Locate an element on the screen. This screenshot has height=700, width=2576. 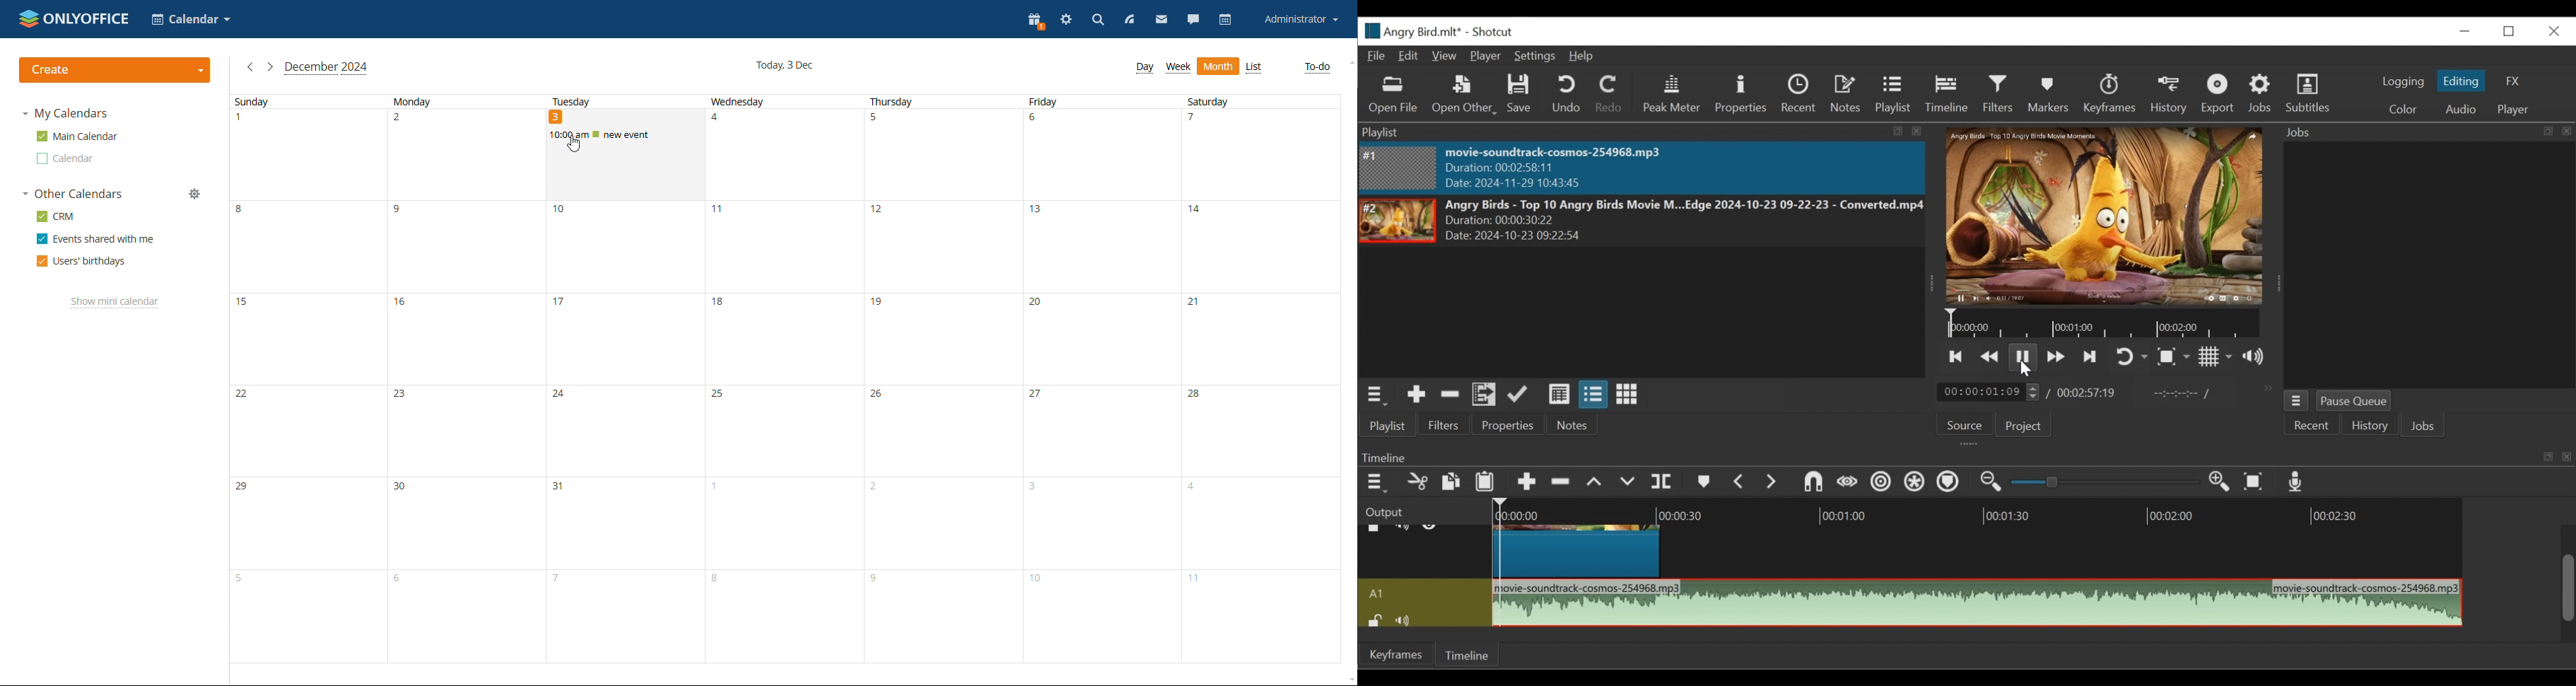
Show volume control is located at coordinates (2258, 358).